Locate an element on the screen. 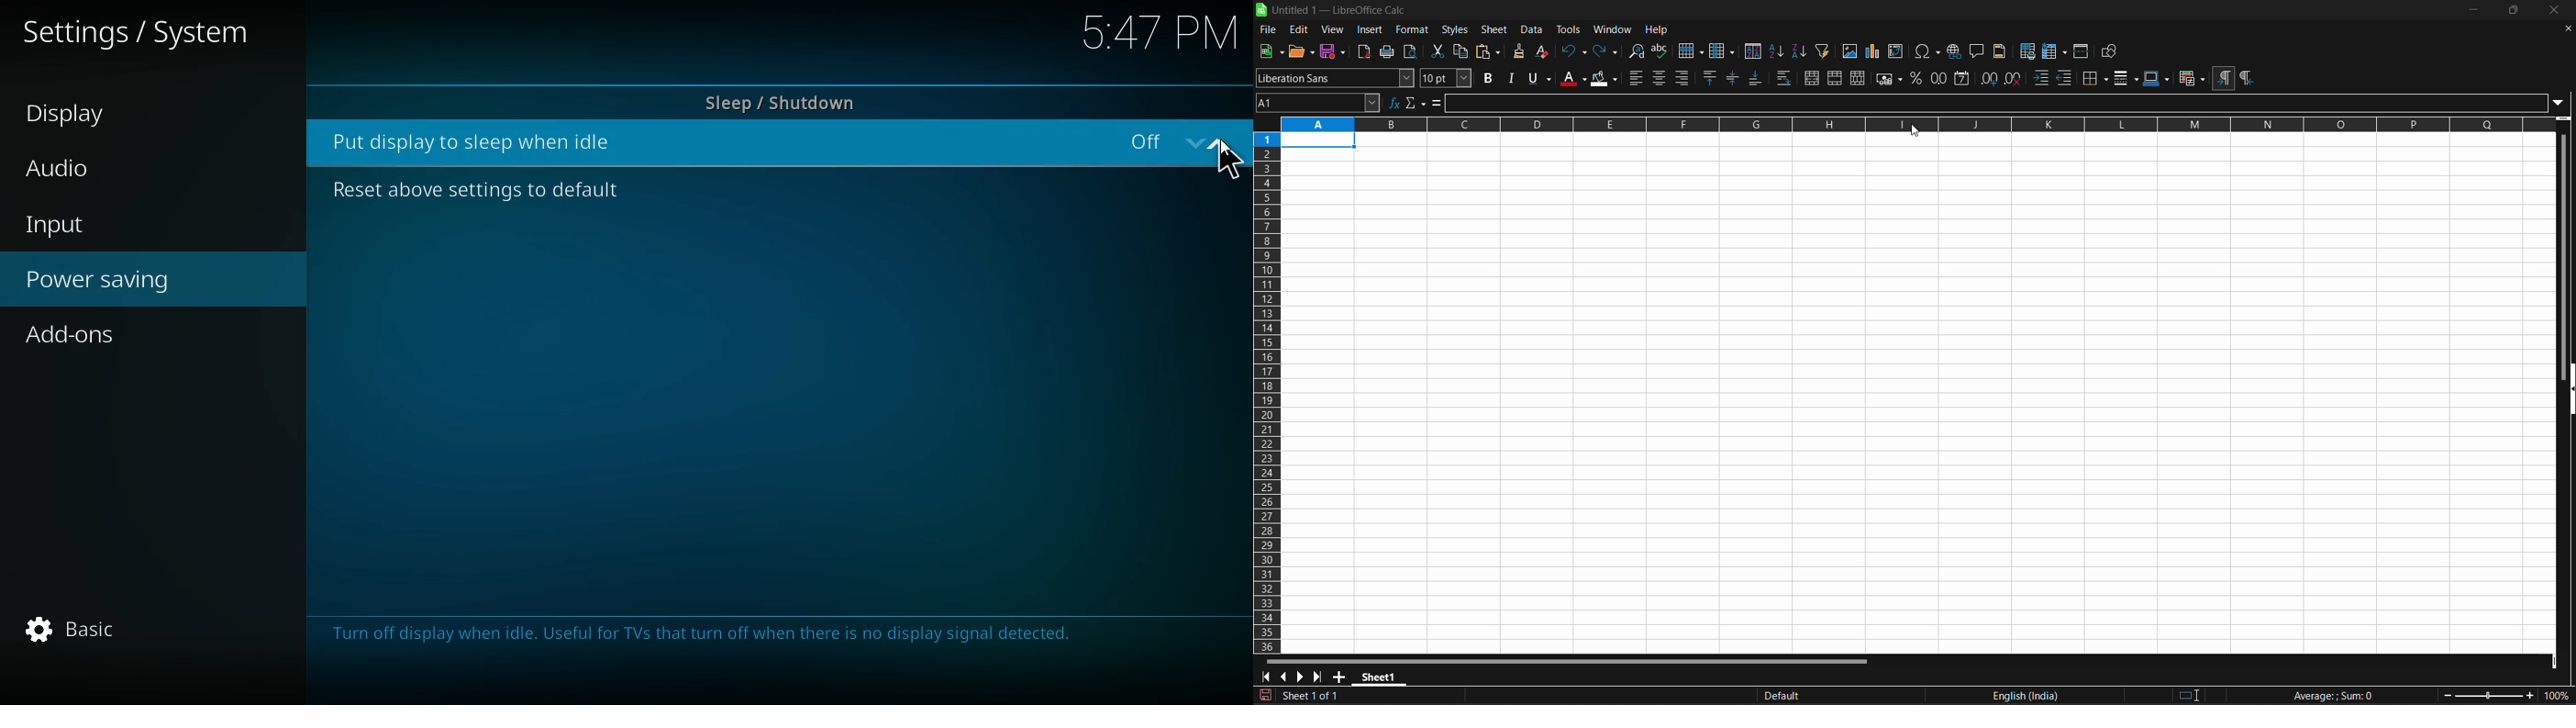 The image size is (2576, 728). vertical scroll bar is located at coordinates (2561, 249).